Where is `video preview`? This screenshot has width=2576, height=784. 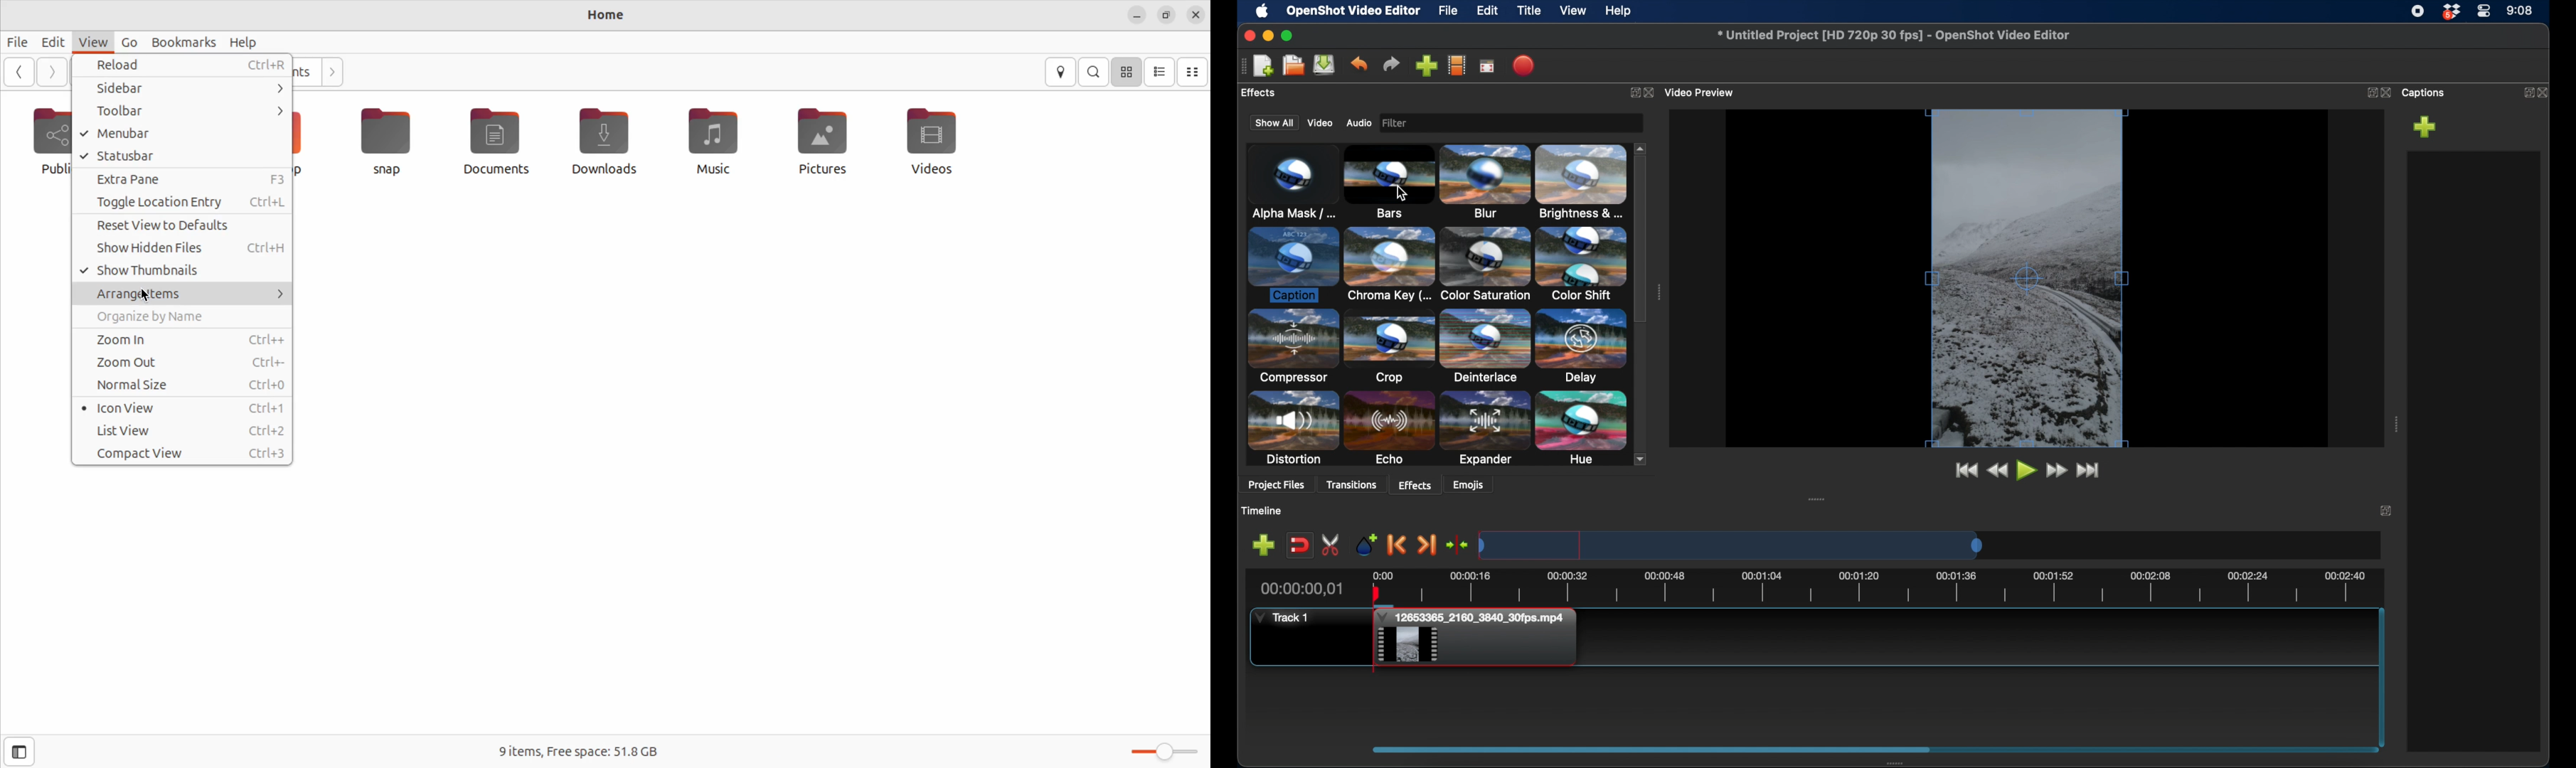 video preview is located at coordinates (1703, 91).